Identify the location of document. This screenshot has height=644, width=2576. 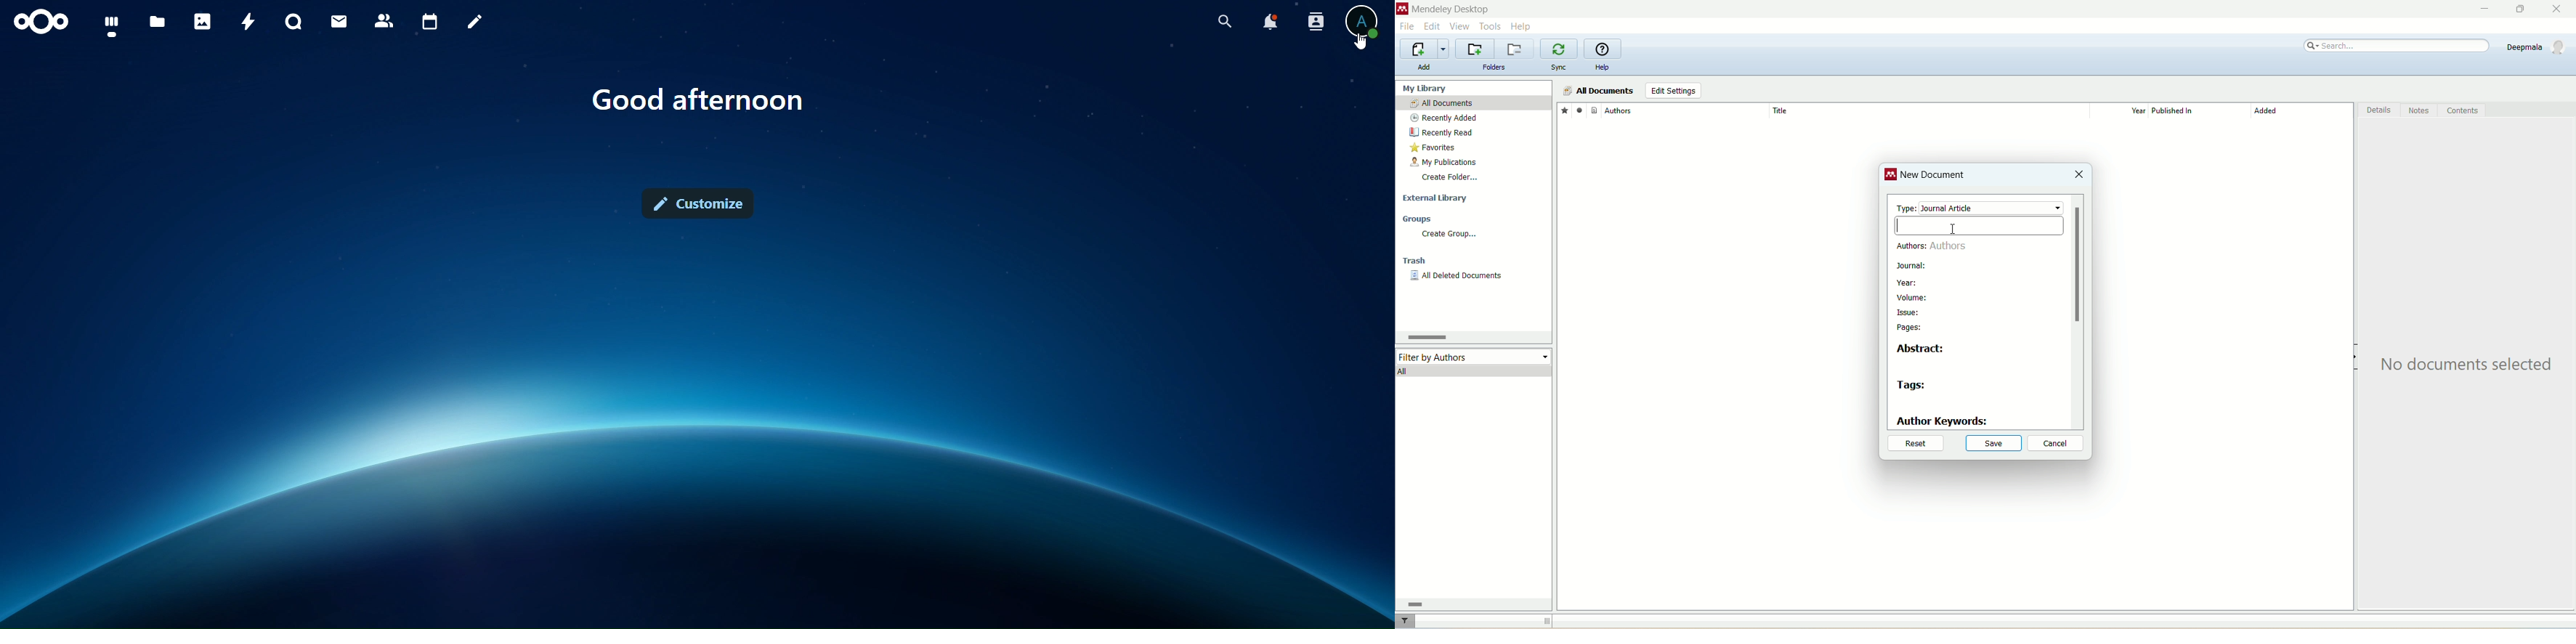
(1594, 110).